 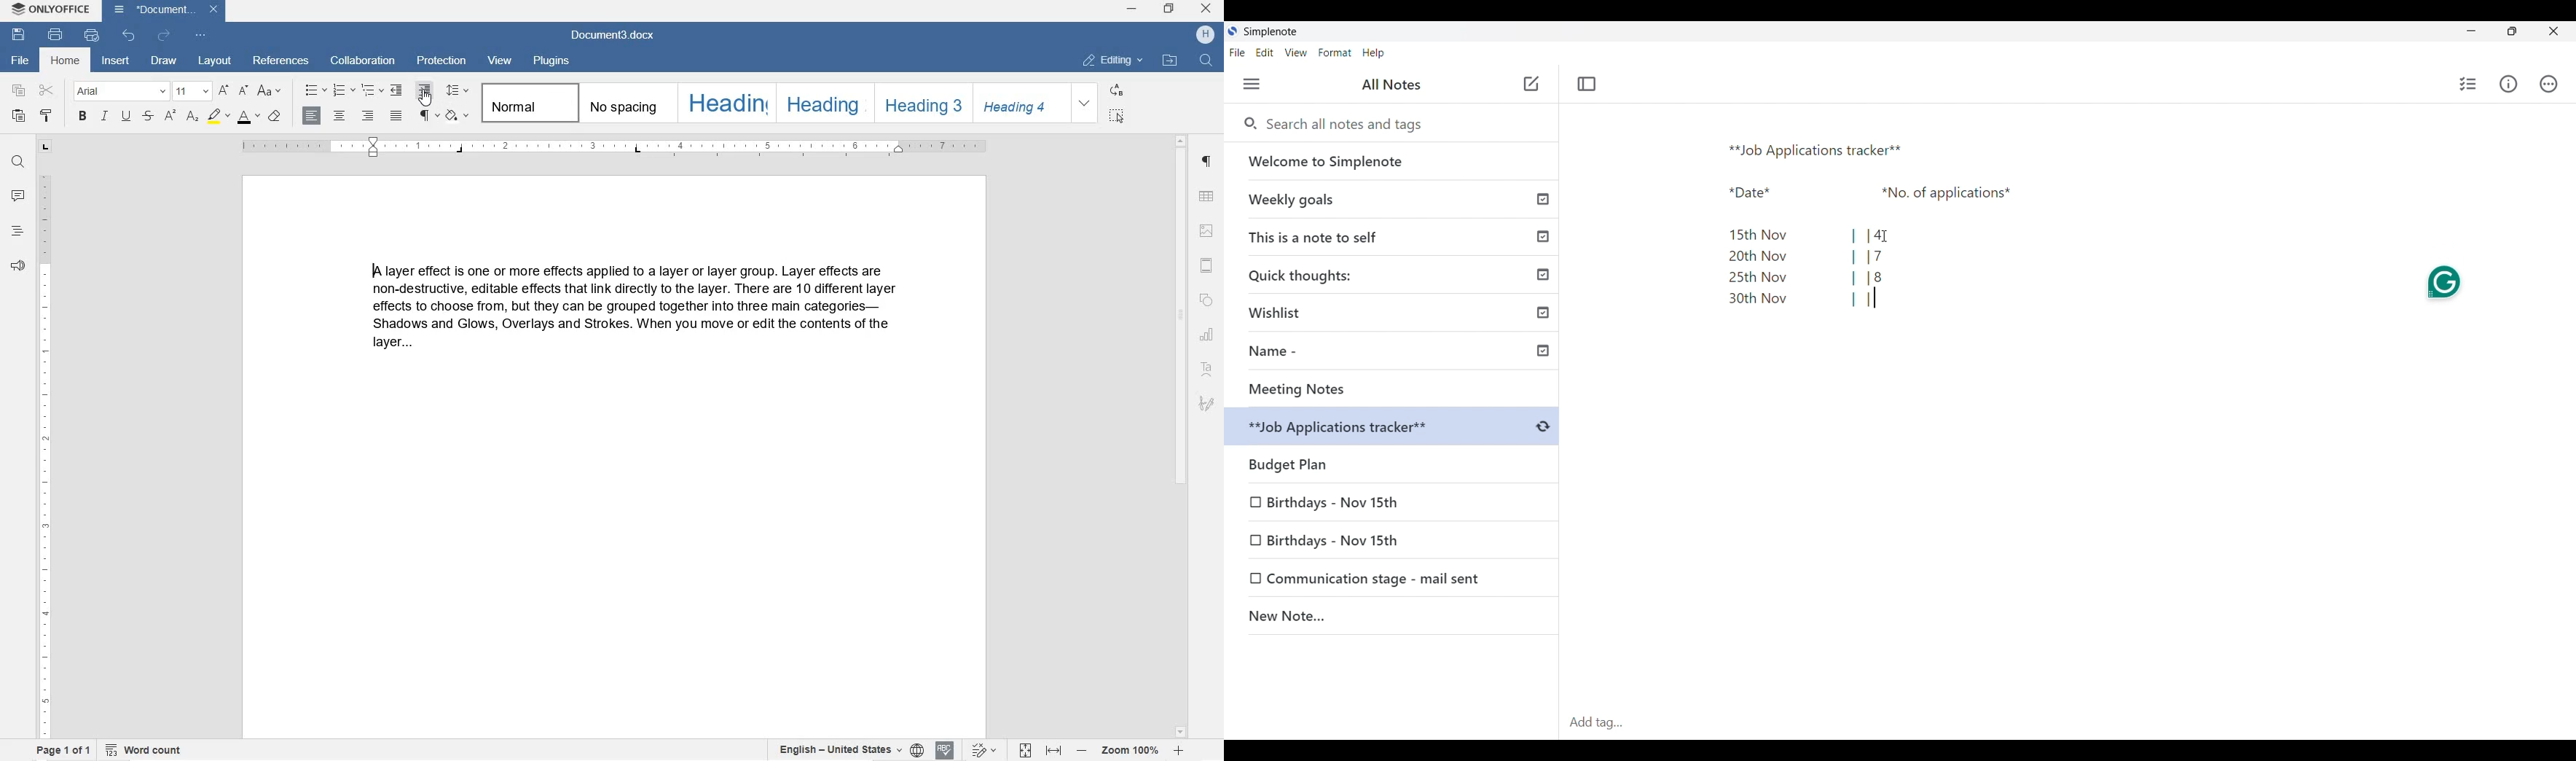 I want to click on RULER, so click(x=613, y=149).